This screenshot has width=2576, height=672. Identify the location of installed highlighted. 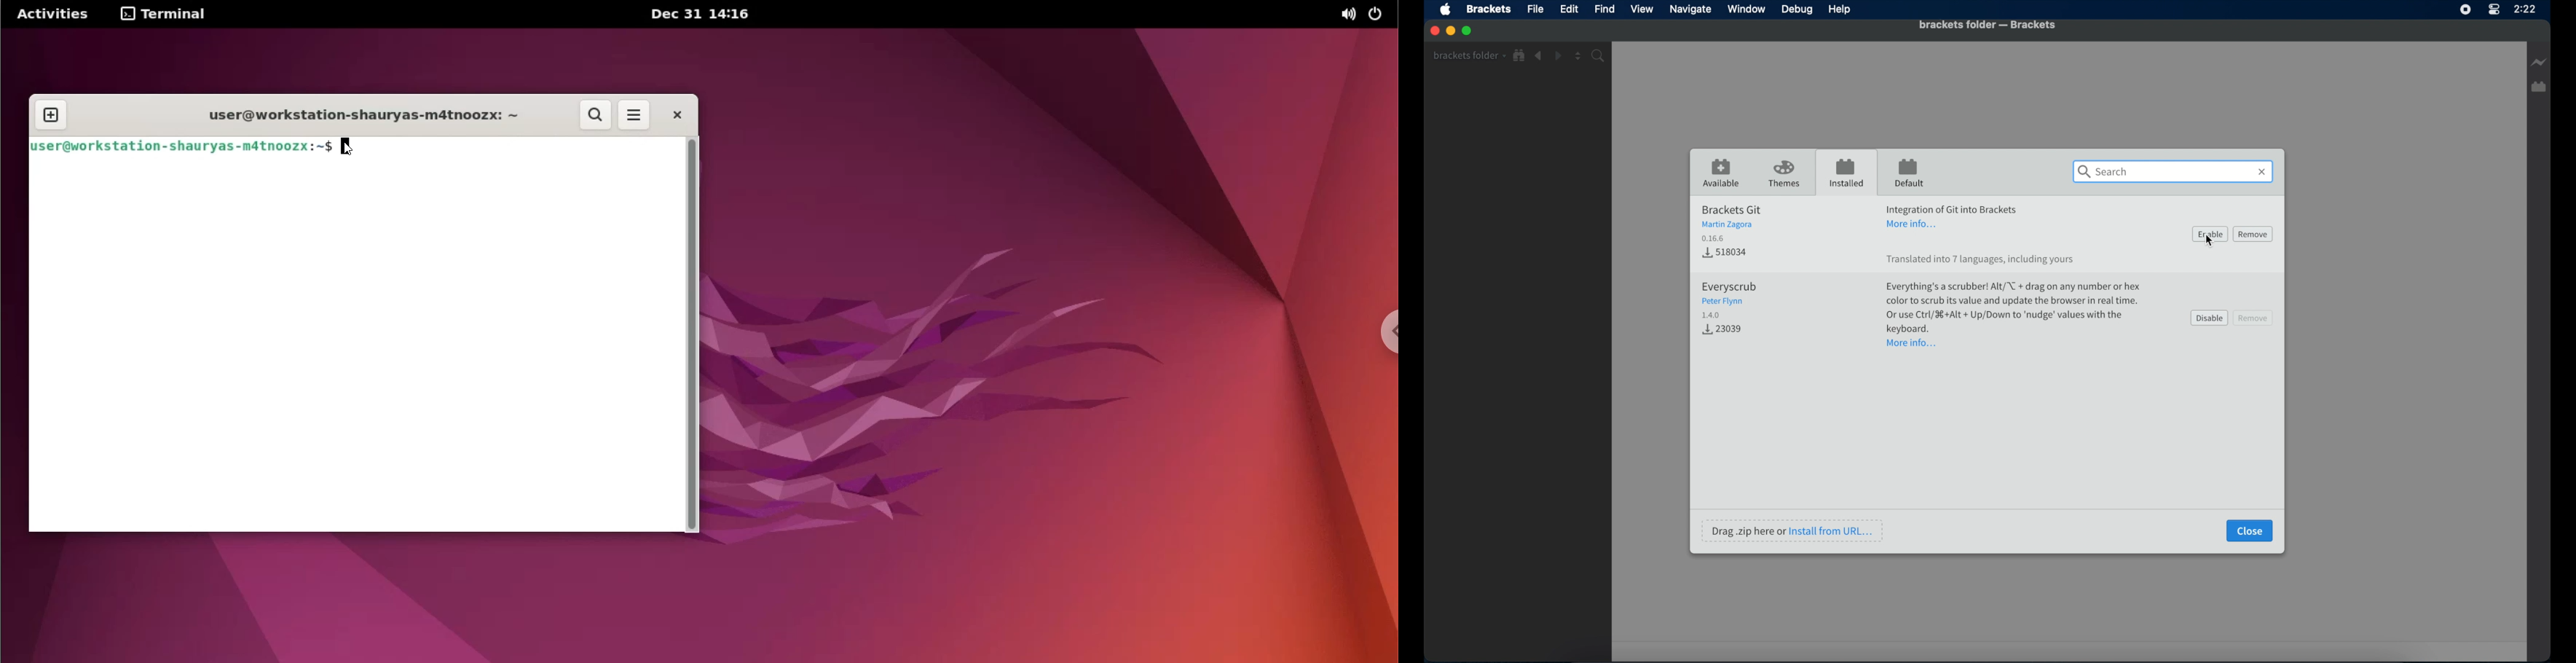
(1846, 172).